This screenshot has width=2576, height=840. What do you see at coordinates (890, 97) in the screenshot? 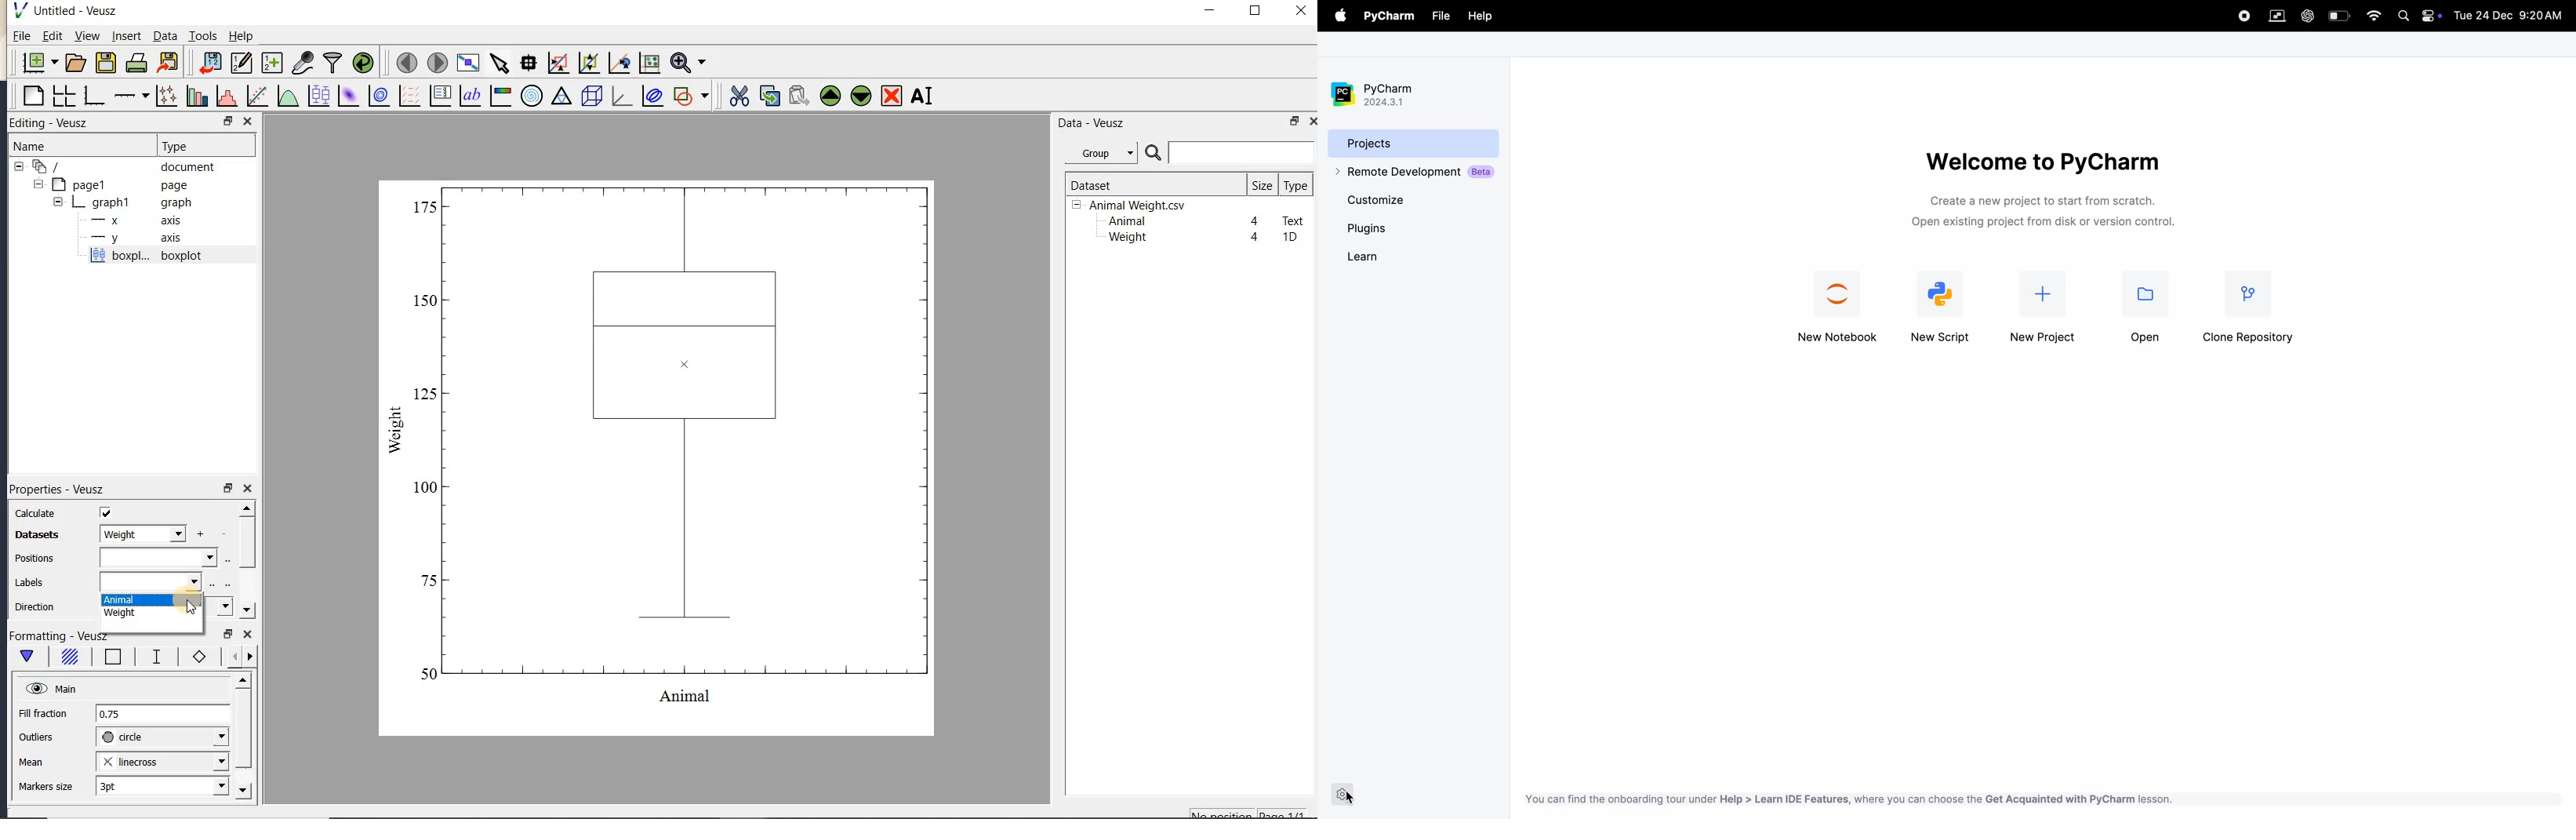
I see `remove the selected widget` at bounding box center [890, 97].